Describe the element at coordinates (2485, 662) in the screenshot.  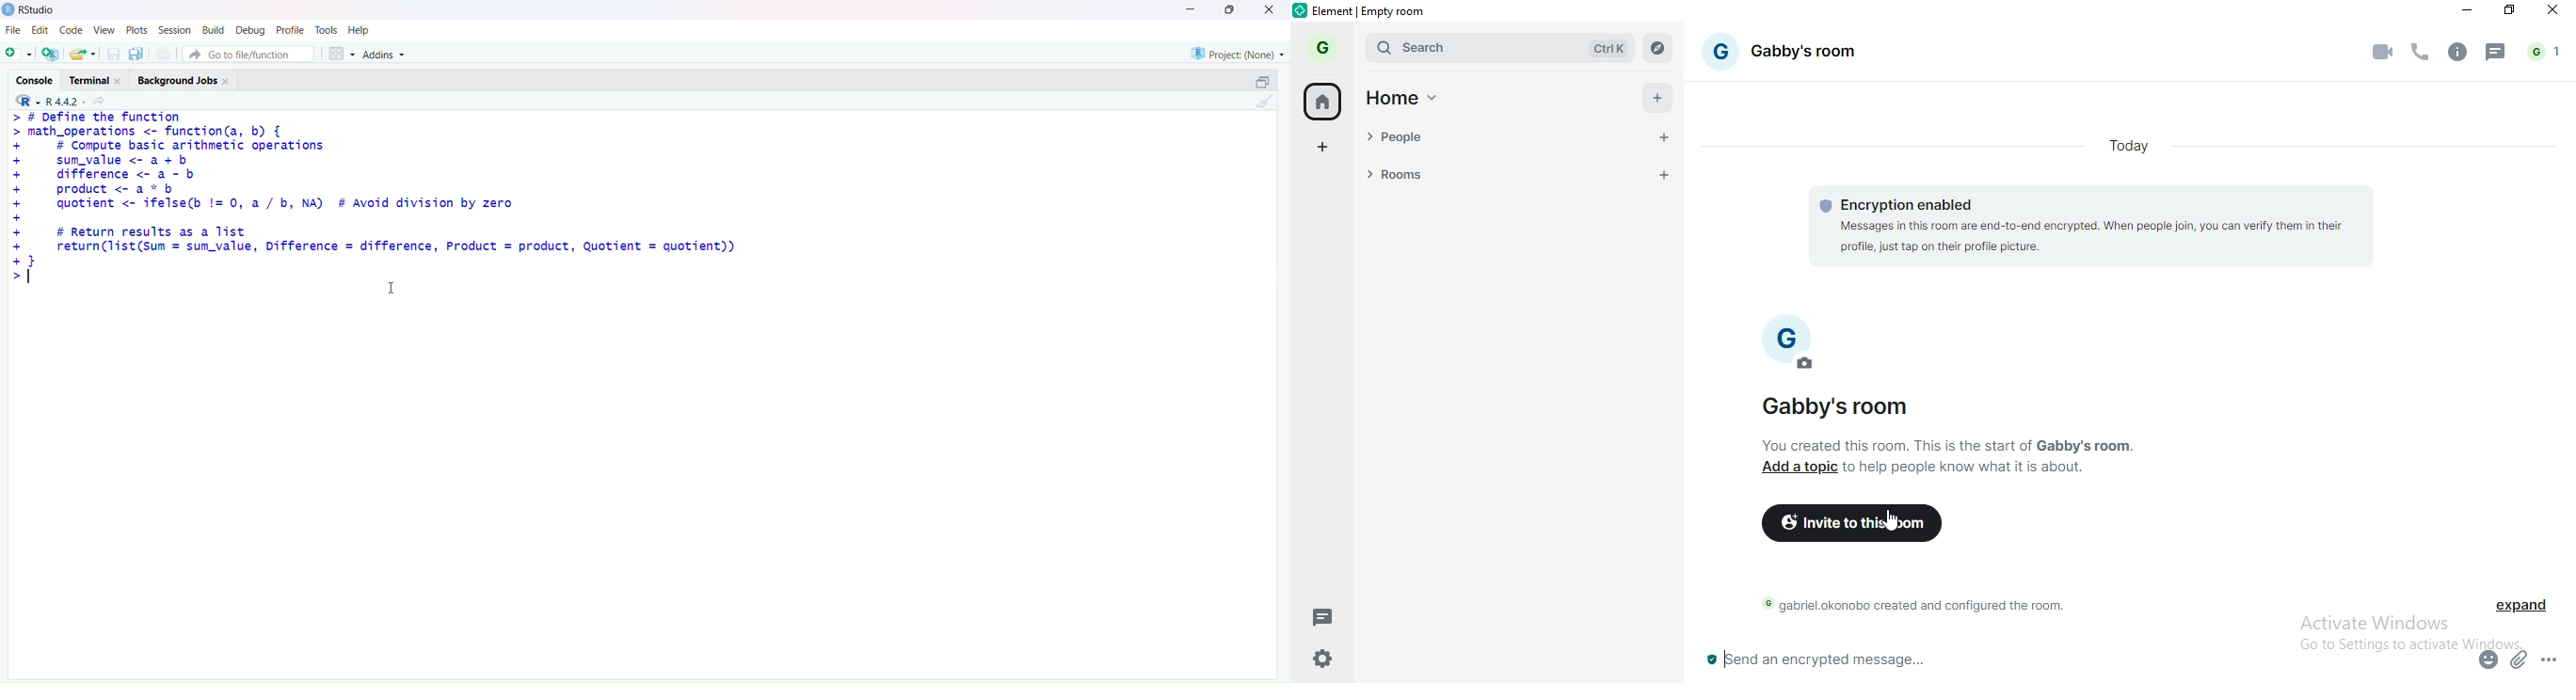
I see `emoji` at that location.